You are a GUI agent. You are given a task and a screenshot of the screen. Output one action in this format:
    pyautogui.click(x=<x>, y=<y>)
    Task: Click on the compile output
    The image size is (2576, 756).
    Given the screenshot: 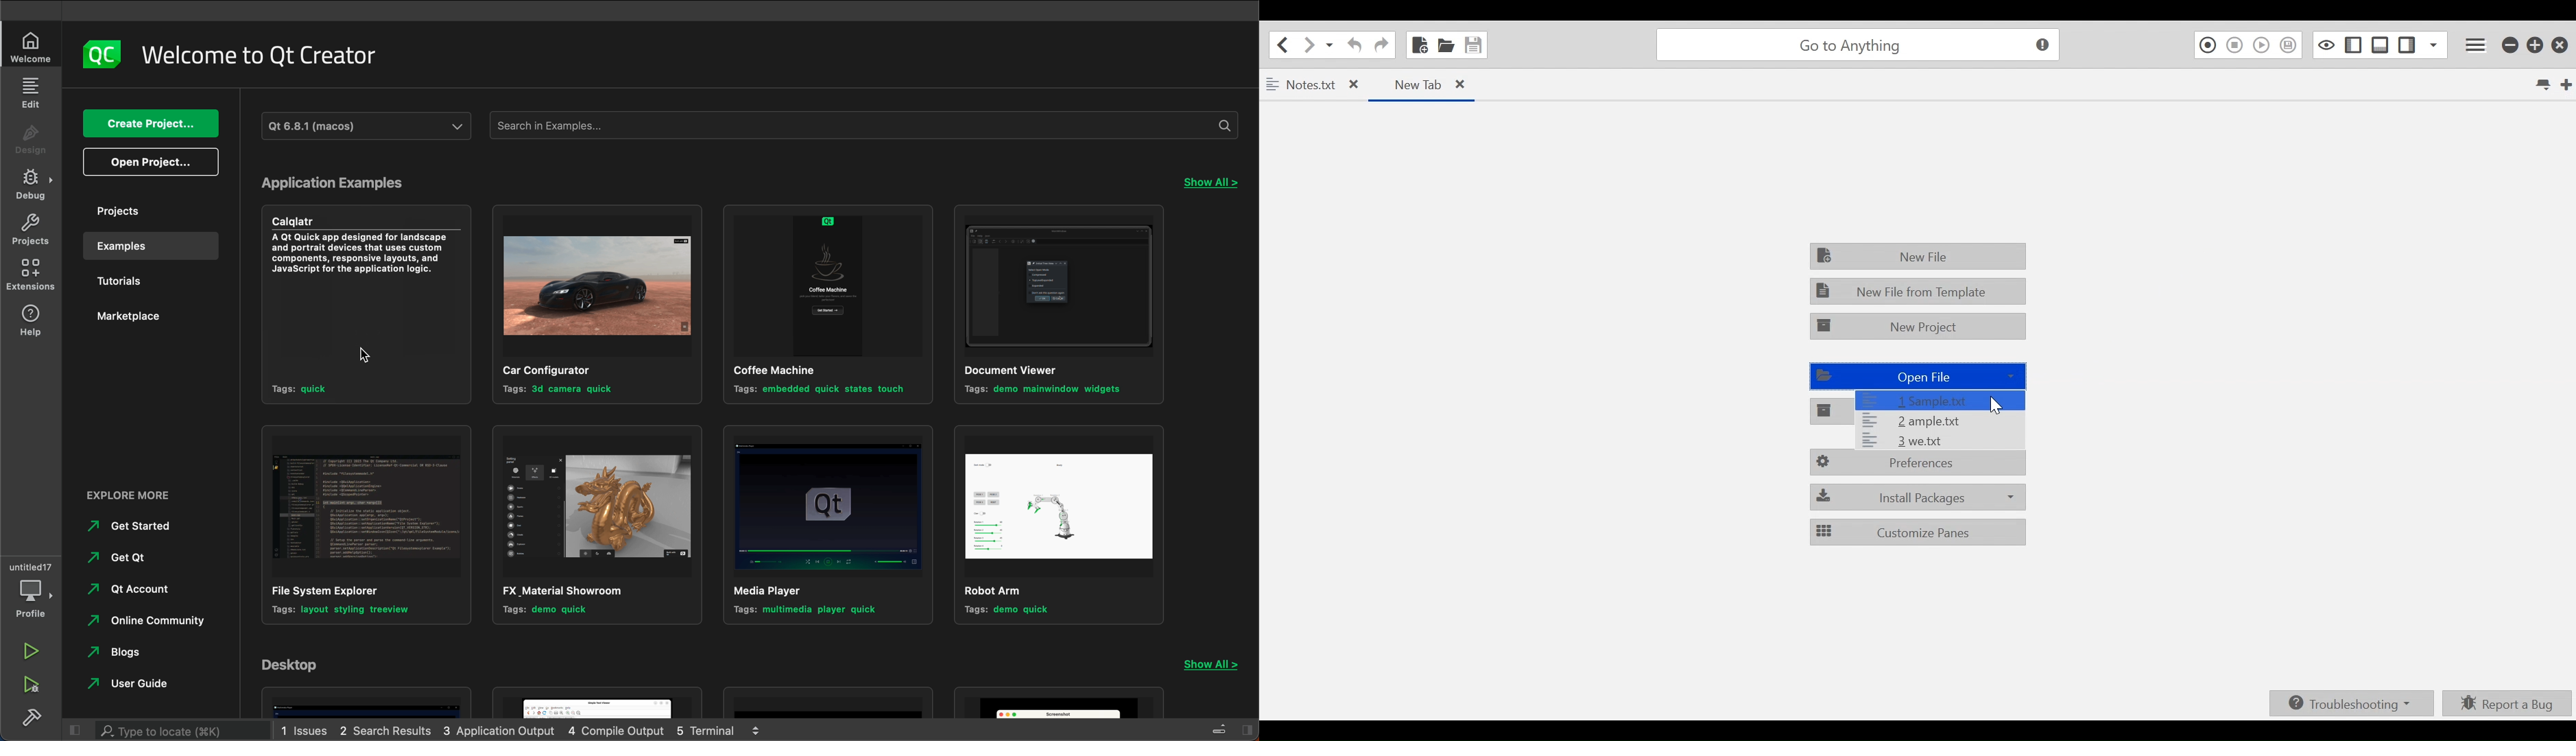 What is the action you would take?
    pyautogui.click(x=620, y=731)
    